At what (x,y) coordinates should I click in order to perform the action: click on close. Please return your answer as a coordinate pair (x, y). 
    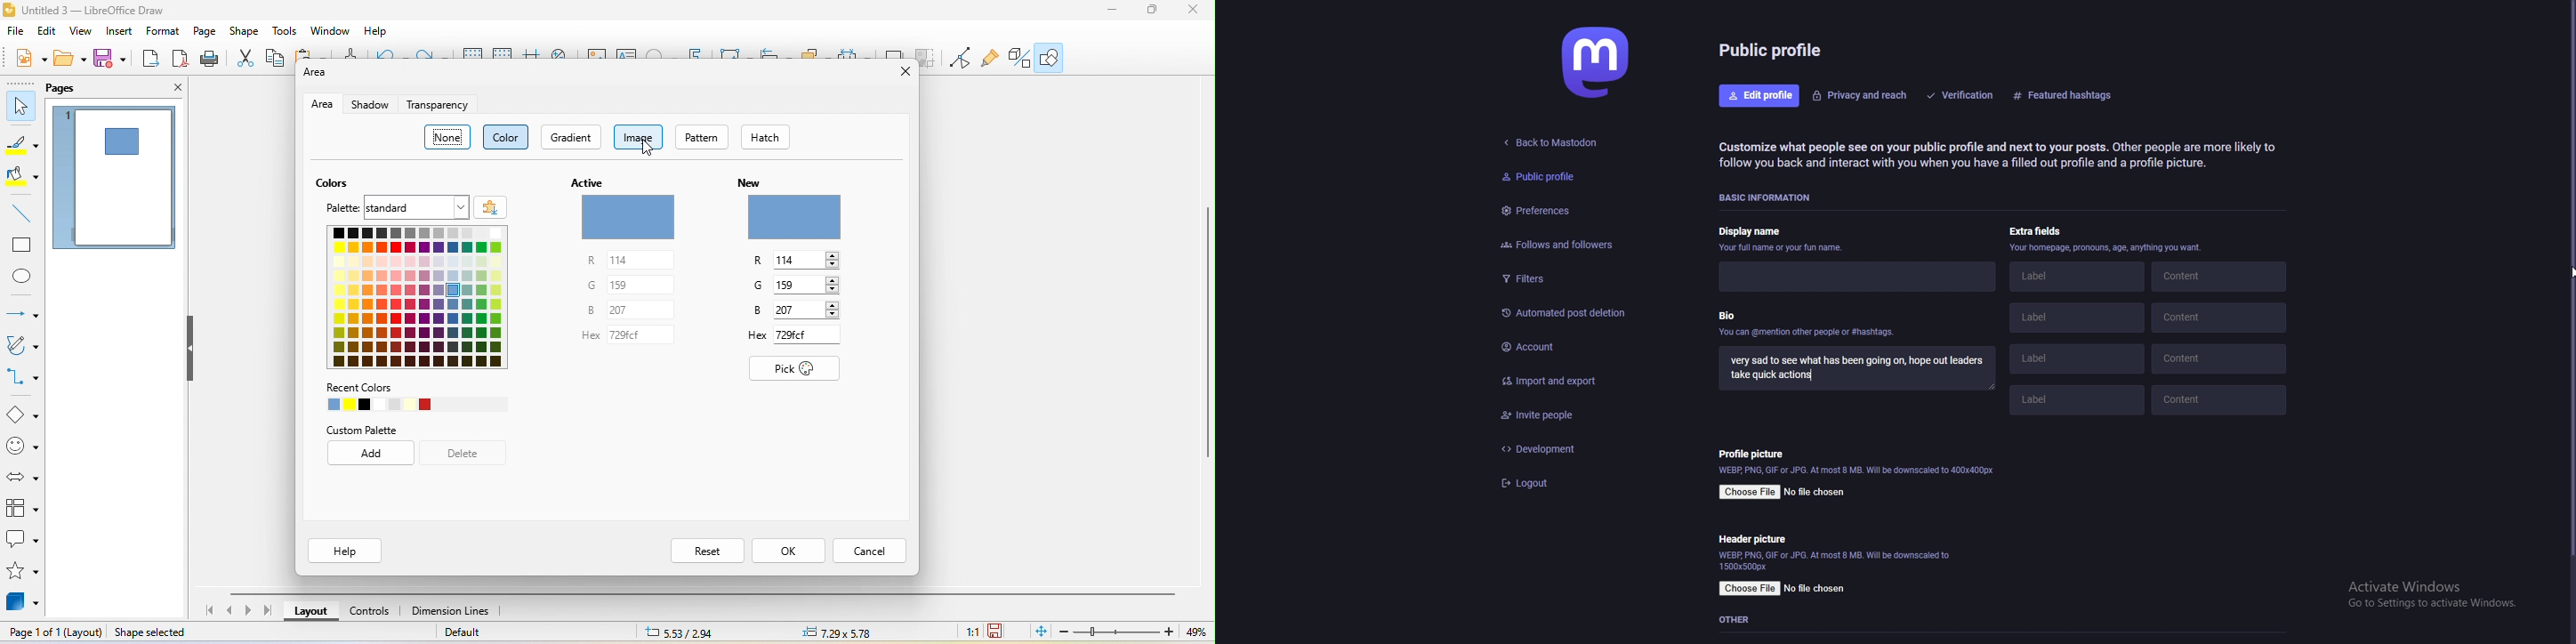
    Looking at the image, I should click on (899, 74).